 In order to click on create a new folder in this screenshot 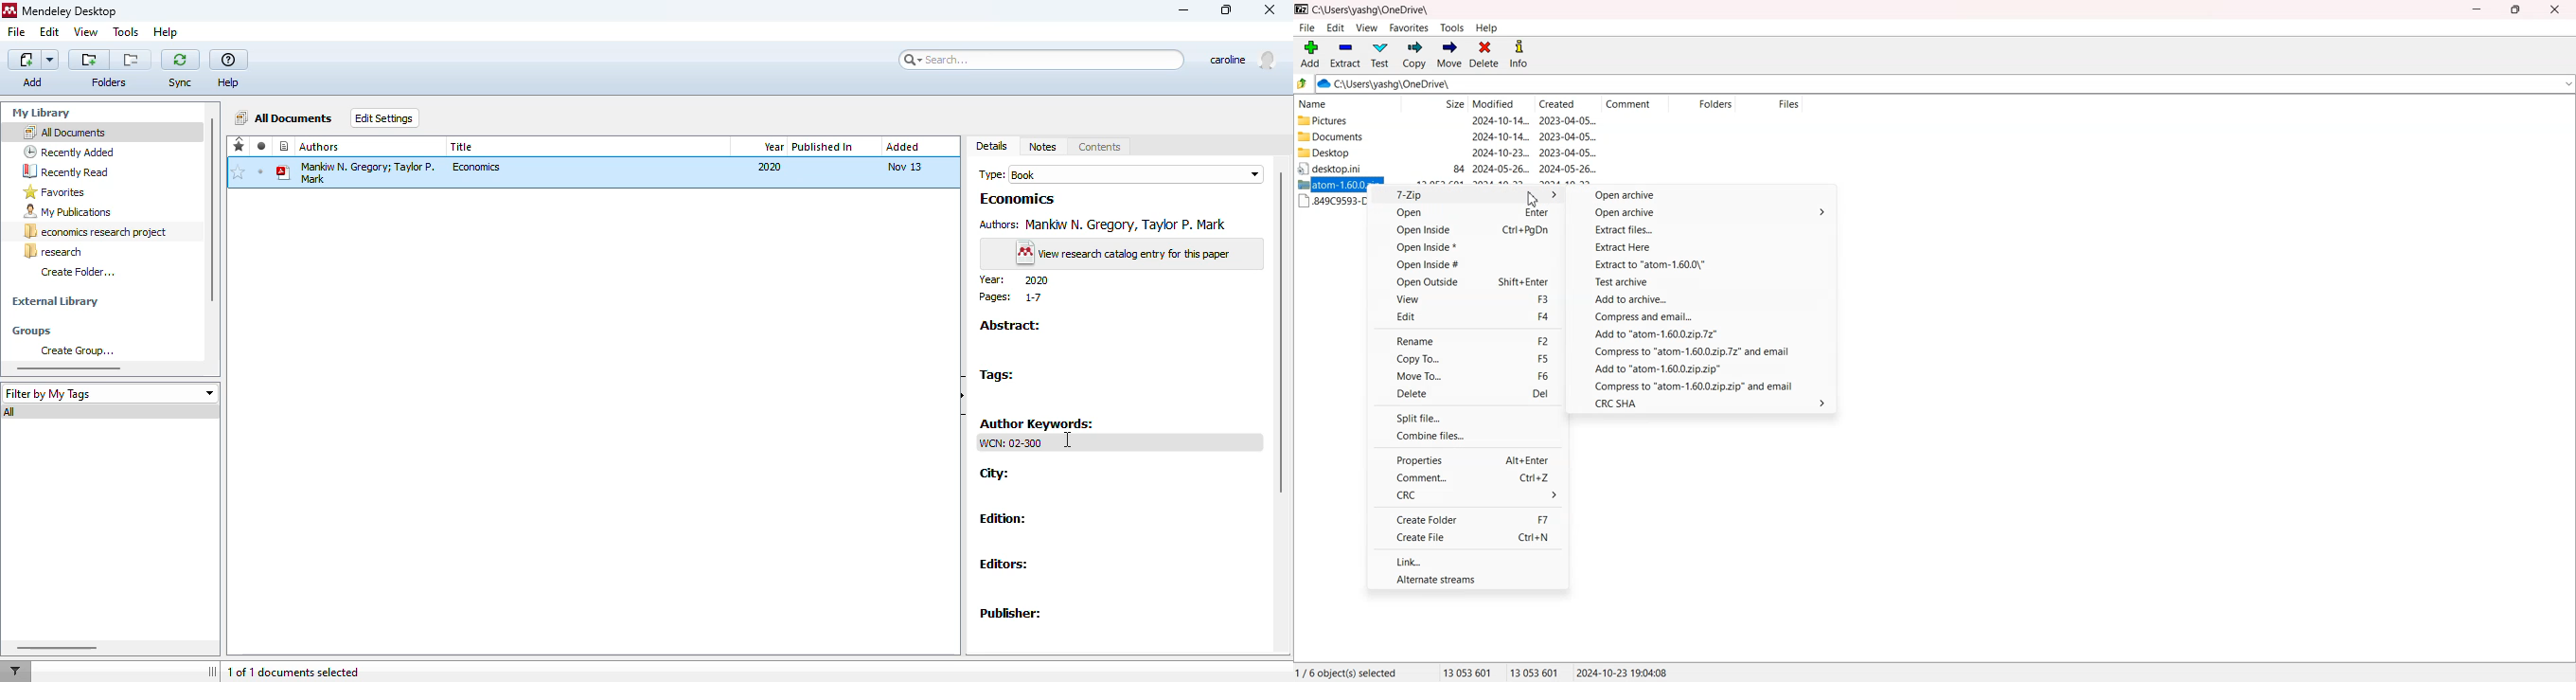, I will do `click(89, 60)`.